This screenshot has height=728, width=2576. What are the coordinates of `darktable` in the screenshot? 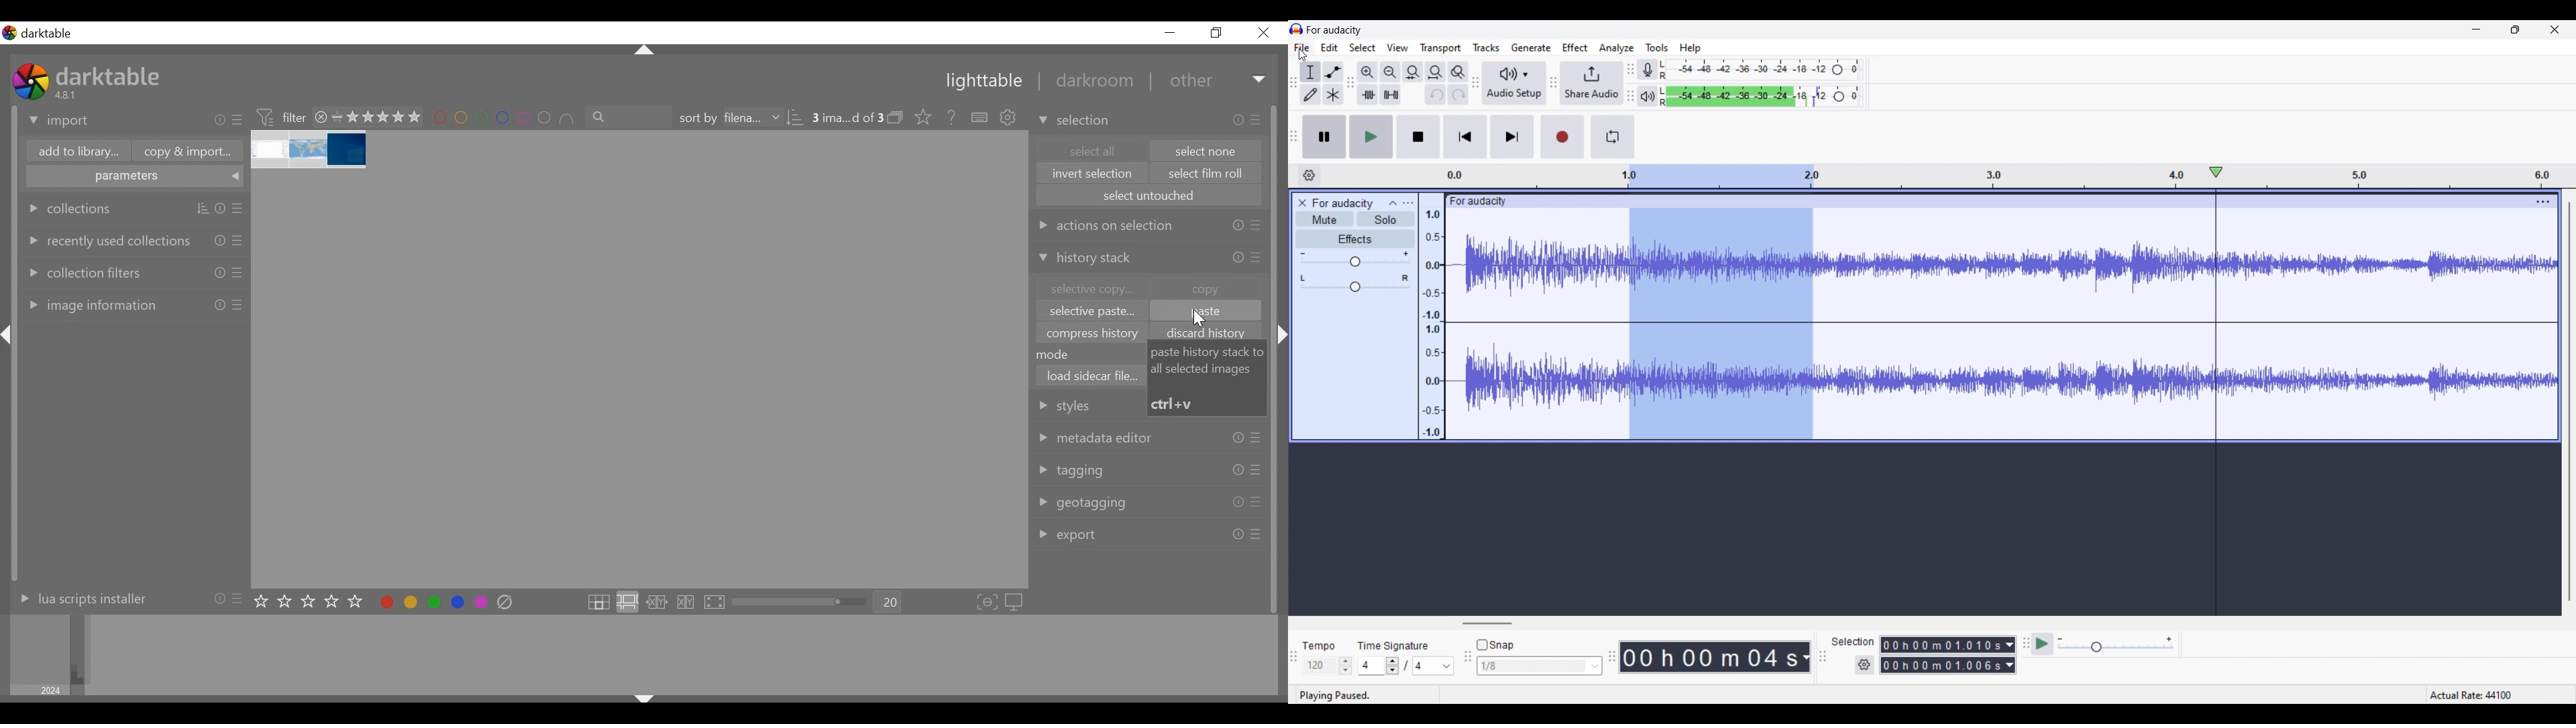 It's located at (51, 34).